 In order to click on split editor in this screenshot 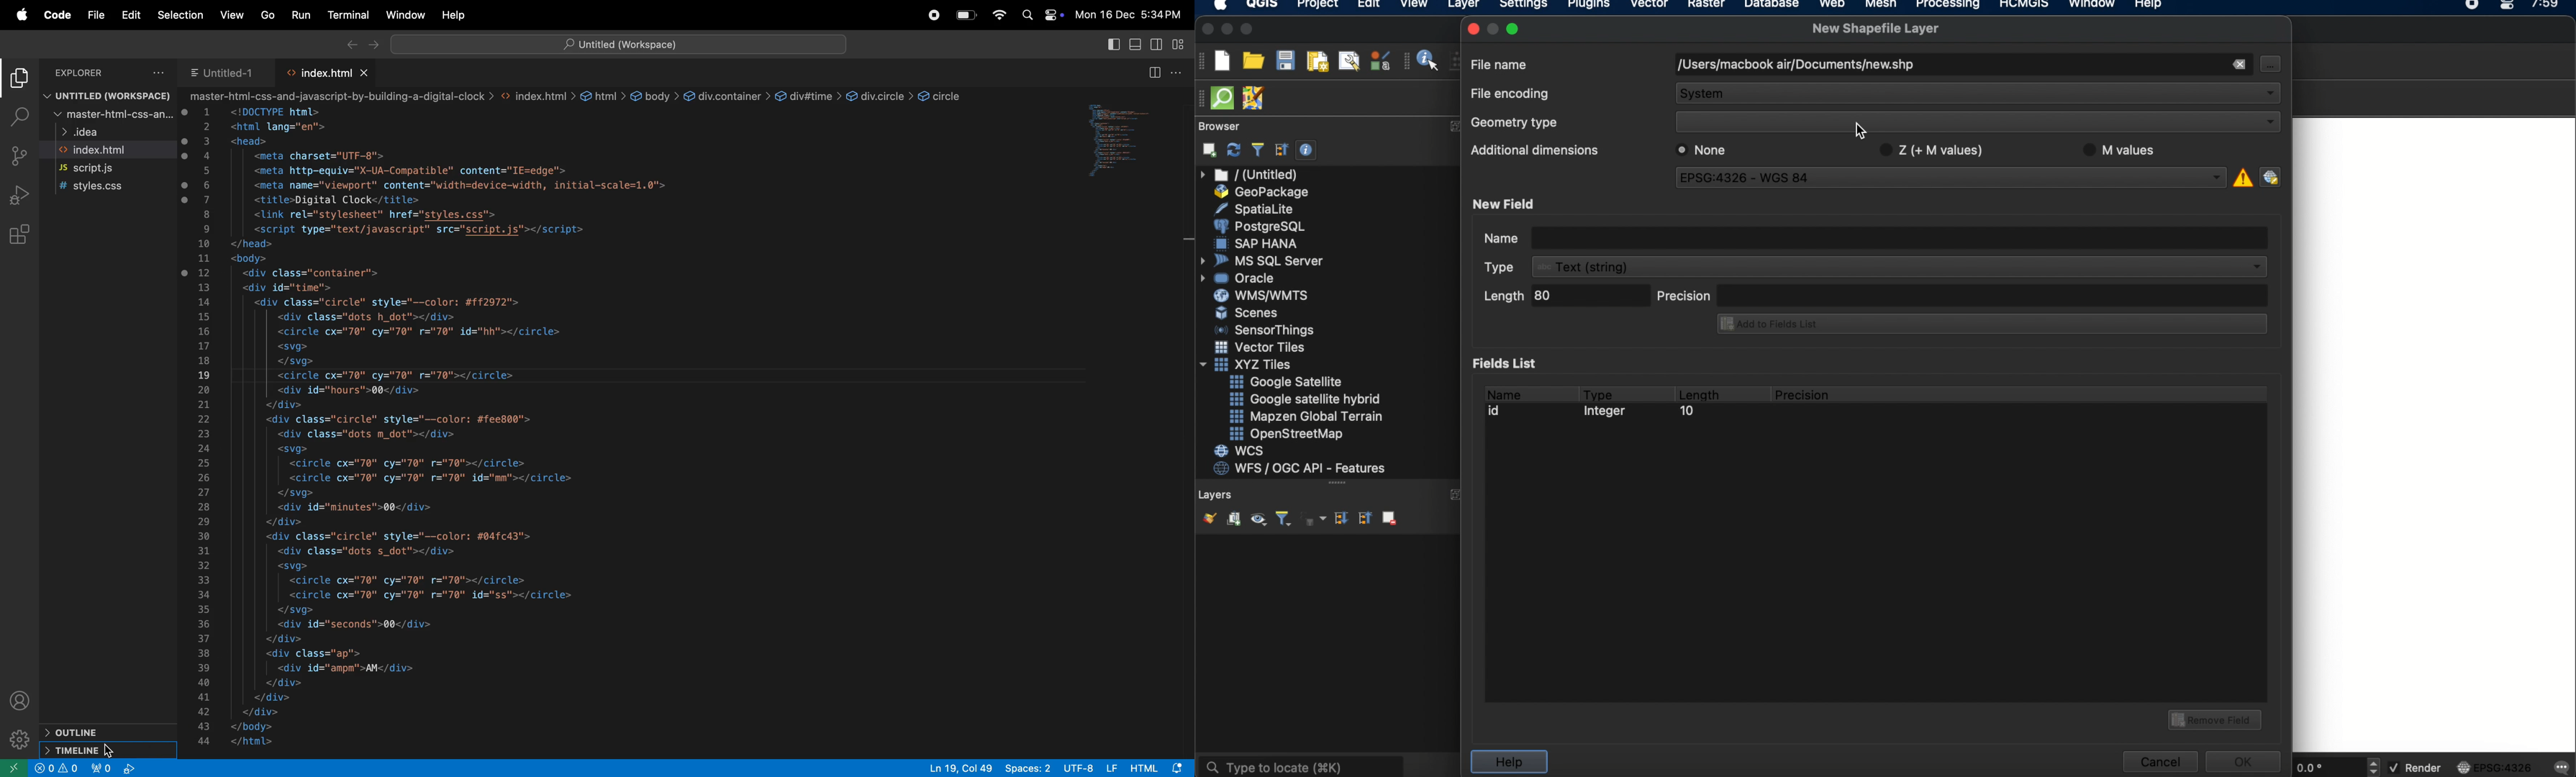, I will do `click(1110, 46)`.